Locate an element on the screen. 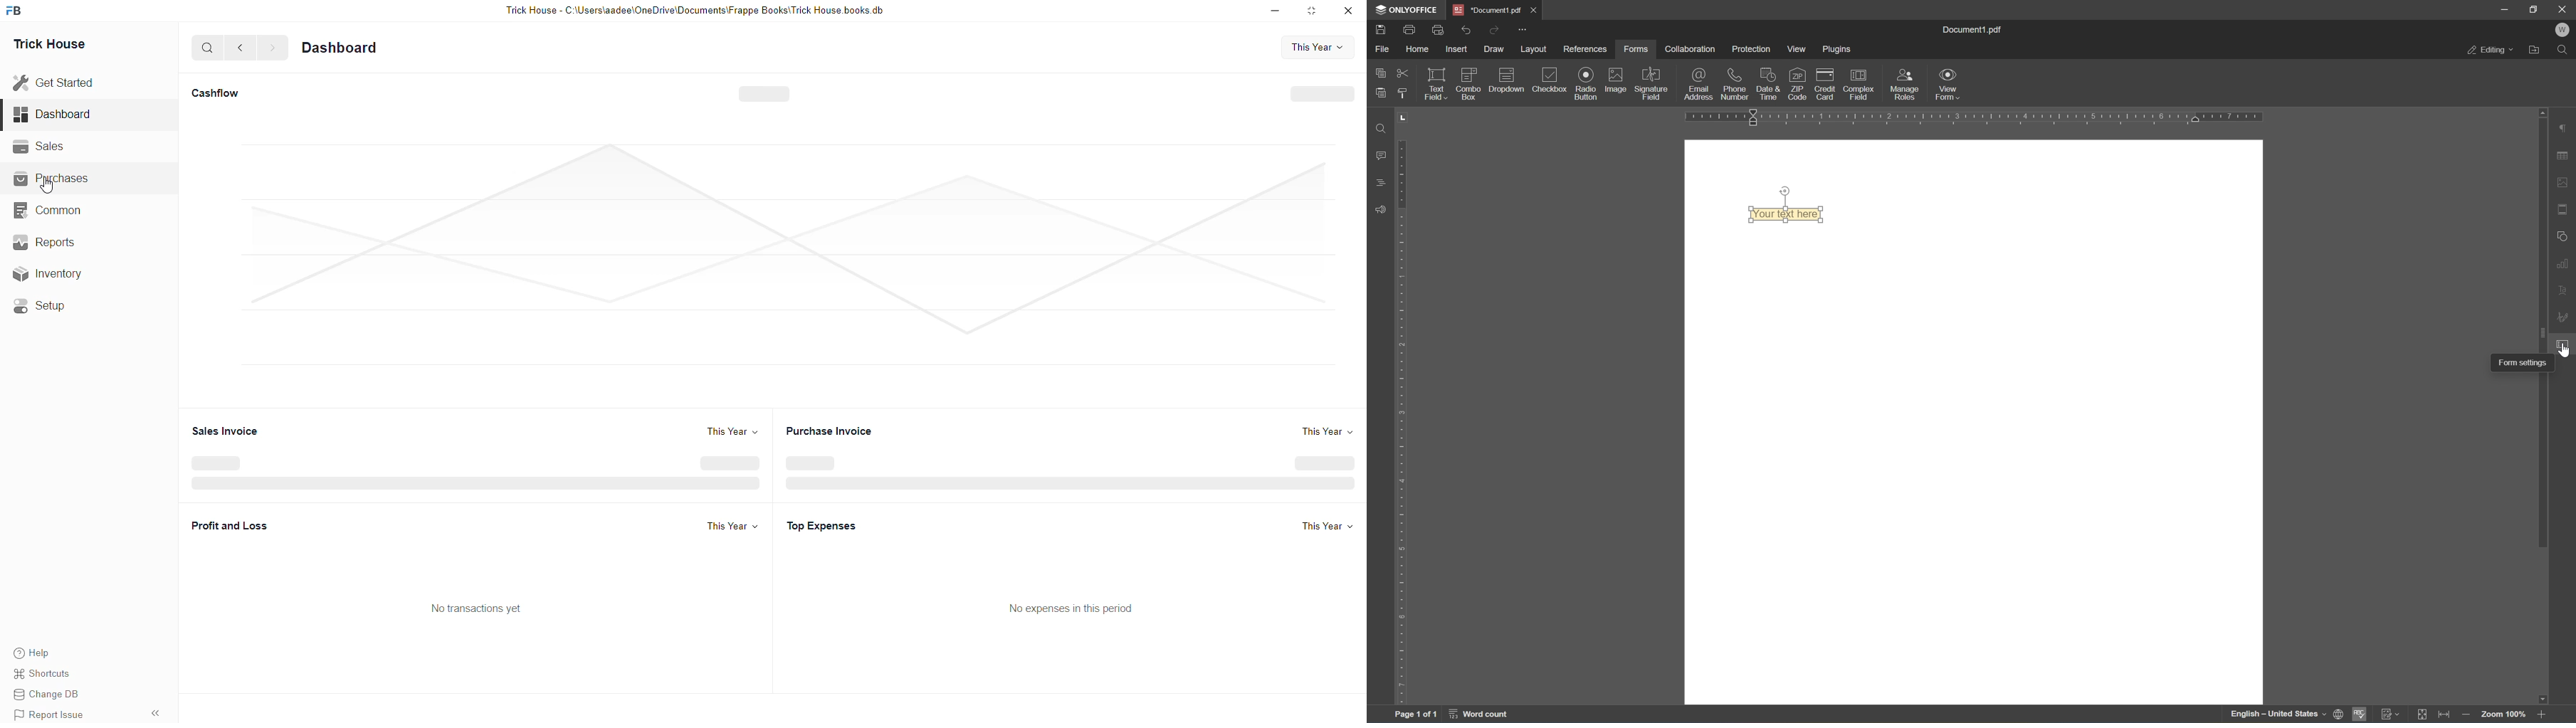  table settings is located at coordinates (2565, 154).